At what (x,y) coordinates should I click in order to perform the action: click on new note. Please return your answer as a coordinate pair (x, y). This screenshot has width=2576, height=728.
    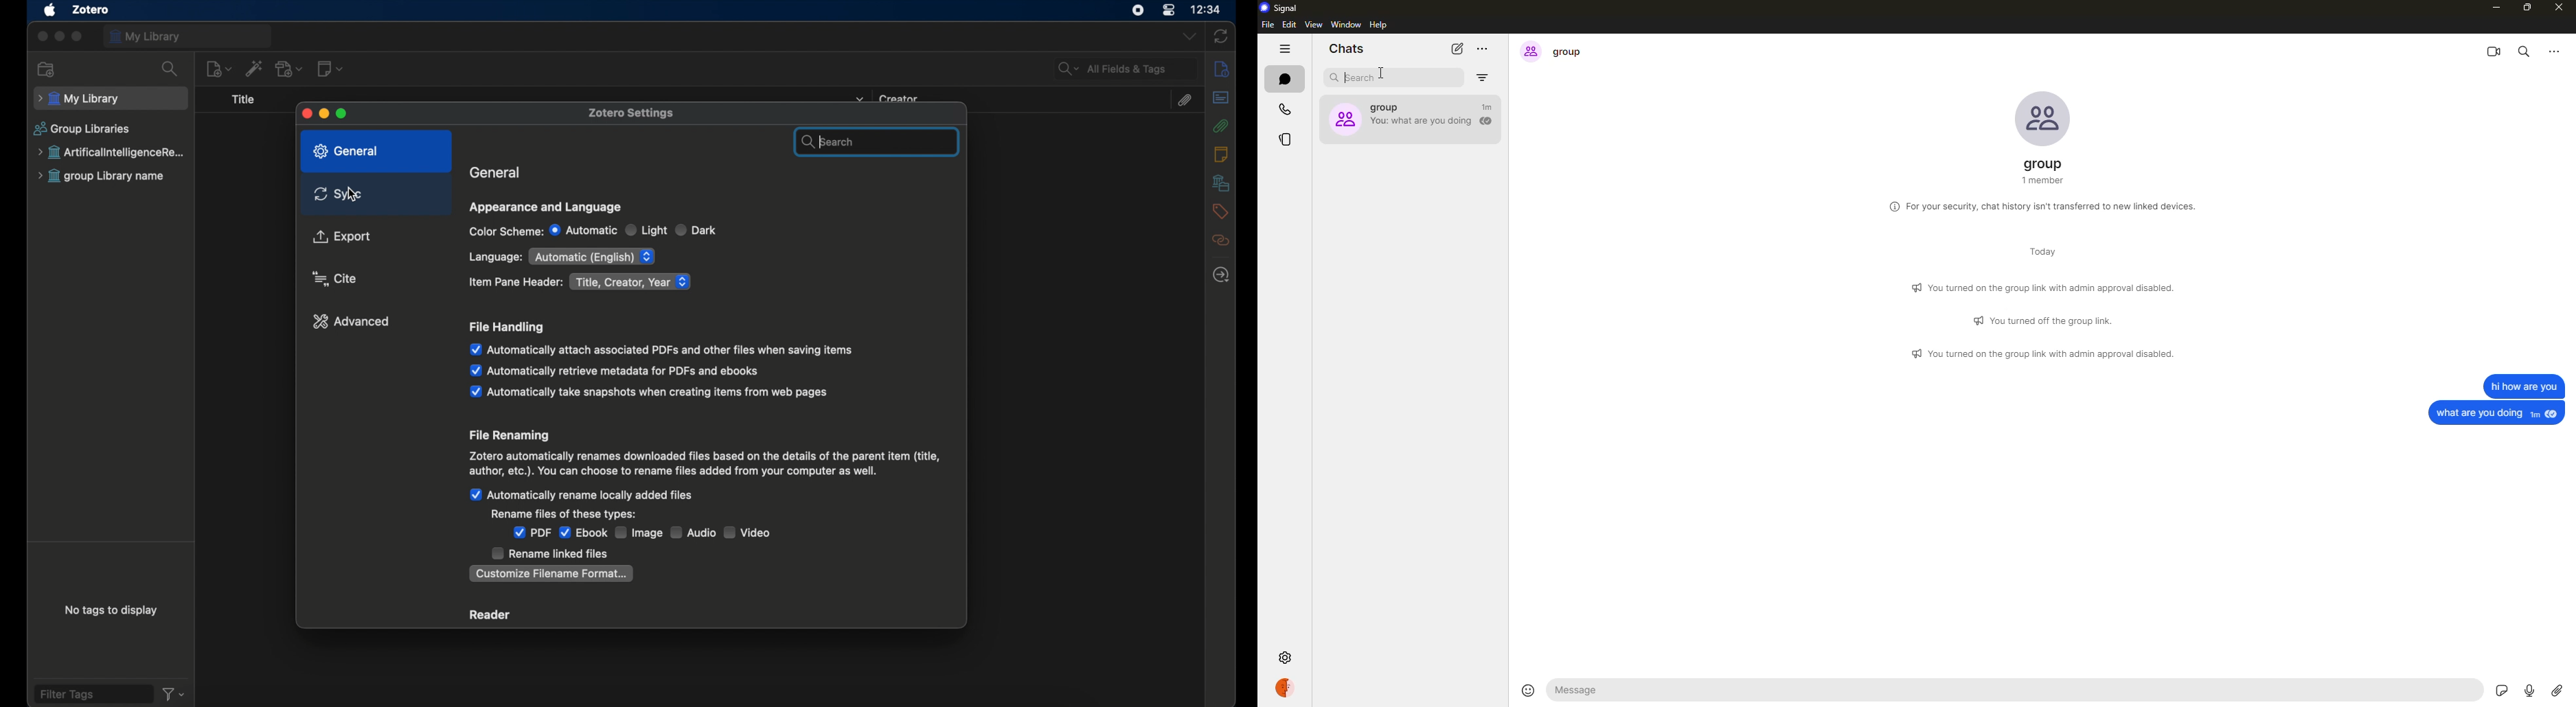
    Looking at the image, I should click on (331, 69).